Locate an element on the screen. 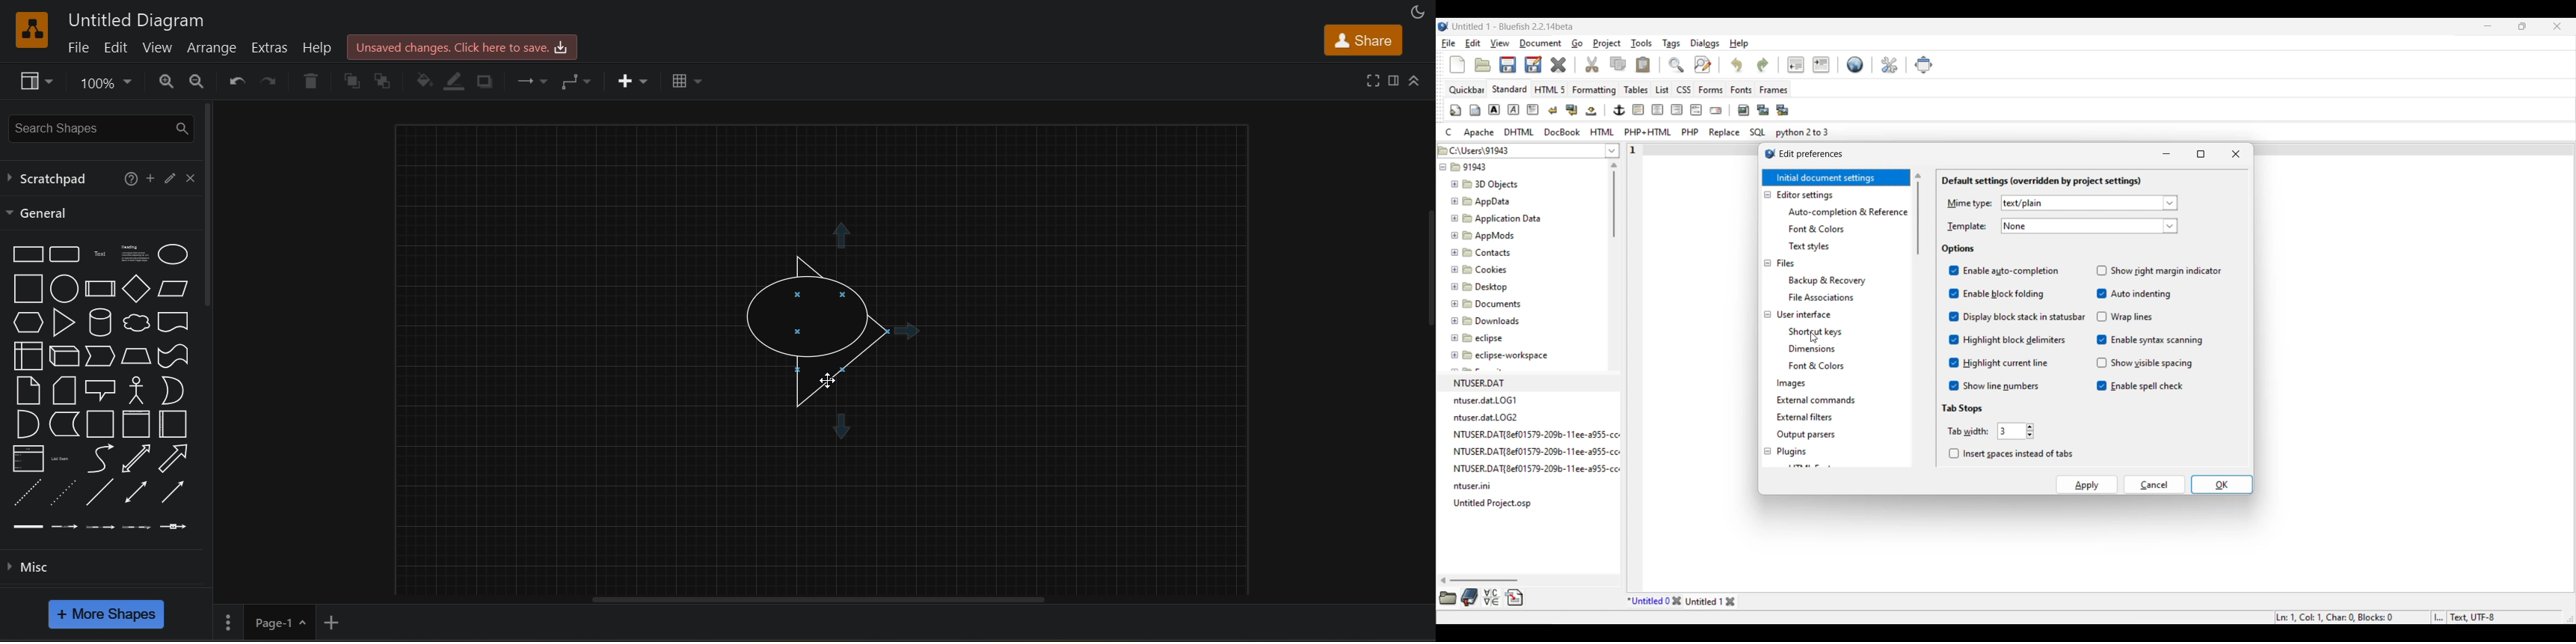 This screenshot has height=644, width=2576. bidirectional connector is located at coordinates (135, 491).